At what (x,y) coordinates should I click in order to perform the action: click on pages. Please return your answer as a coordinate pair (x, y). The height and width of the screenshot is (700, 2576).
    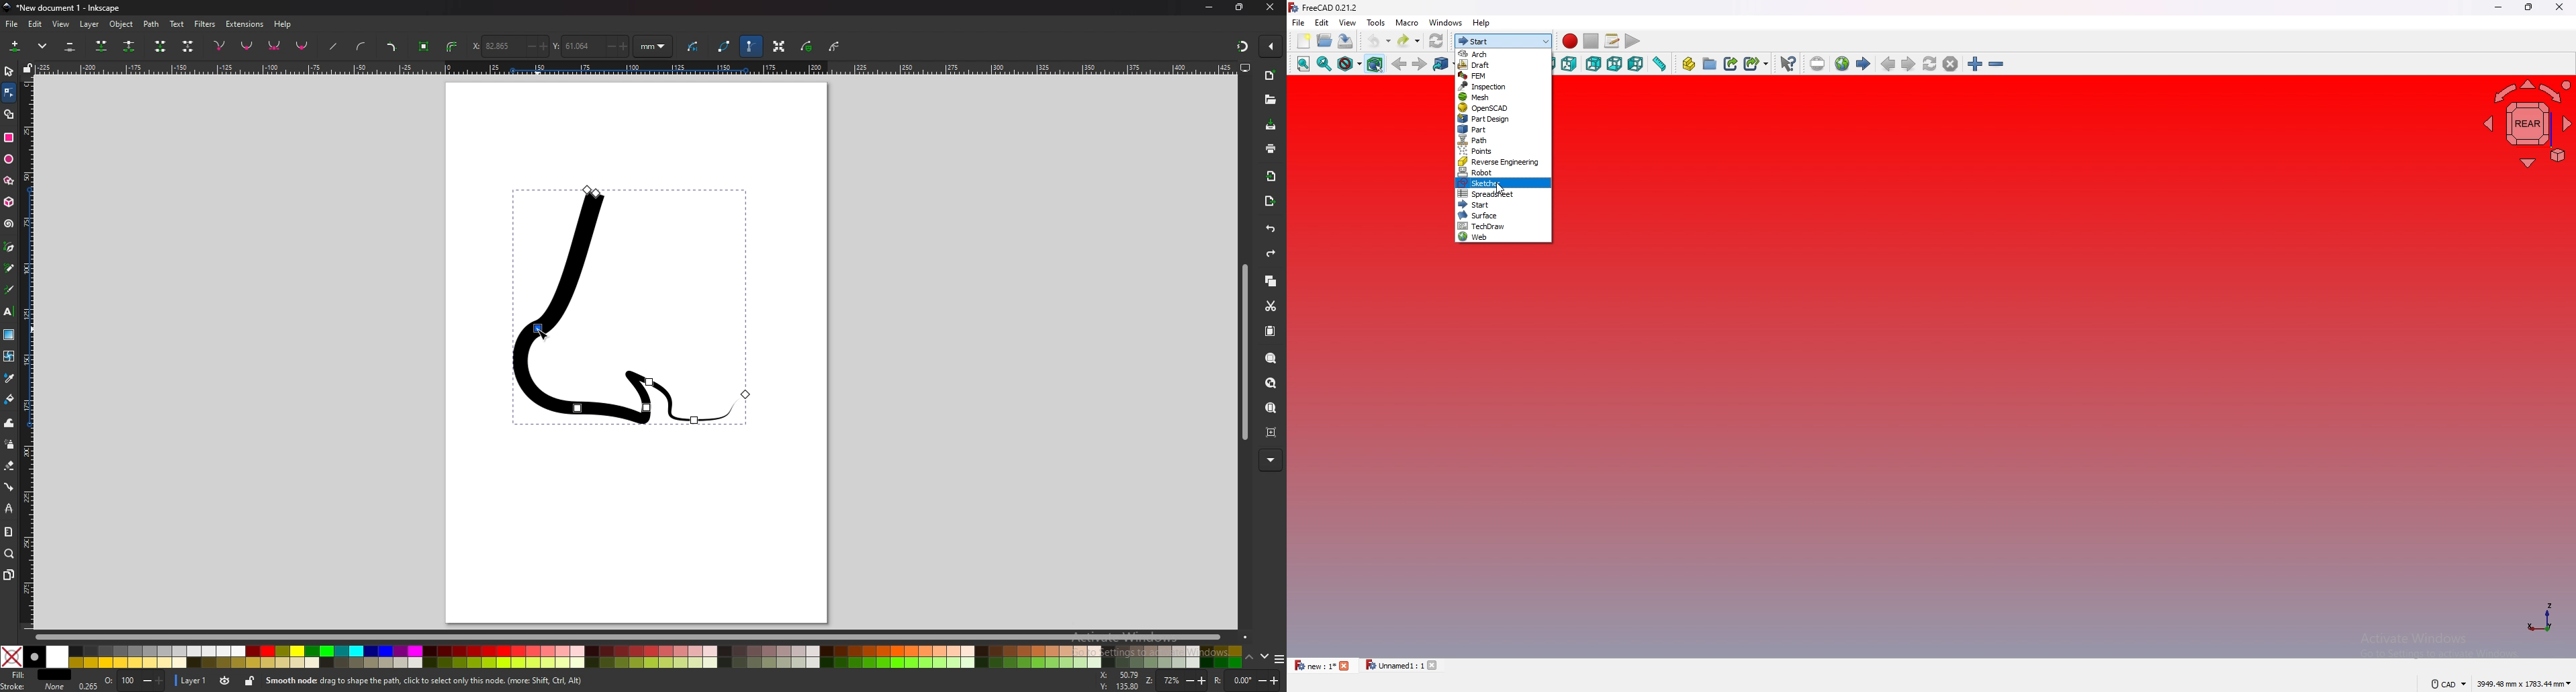
    Looking at the image, I should click on (9, 574).